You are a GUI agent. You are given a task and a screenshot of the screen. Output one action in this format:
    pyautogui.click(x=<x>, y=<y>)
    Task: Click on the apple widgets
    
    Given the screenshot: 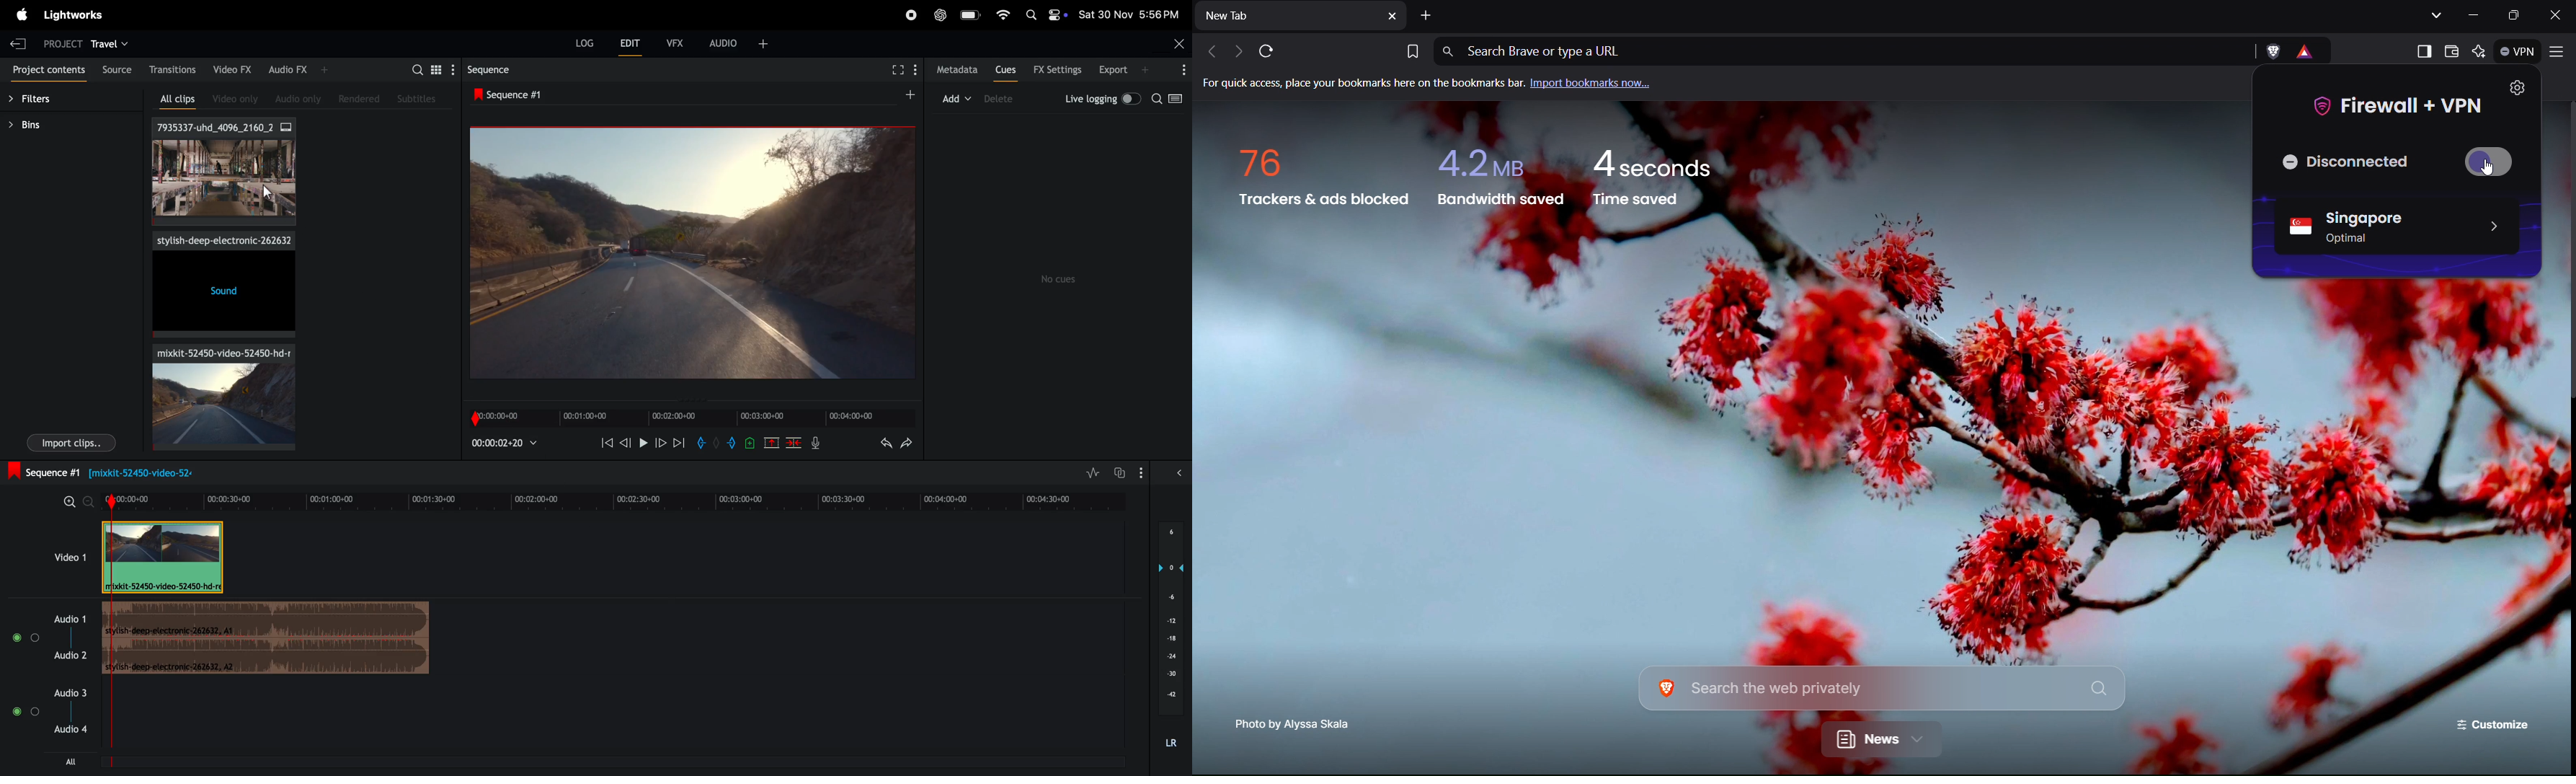 What is the action you would take?
    pyautogui.click(x=1045, y=15)
    